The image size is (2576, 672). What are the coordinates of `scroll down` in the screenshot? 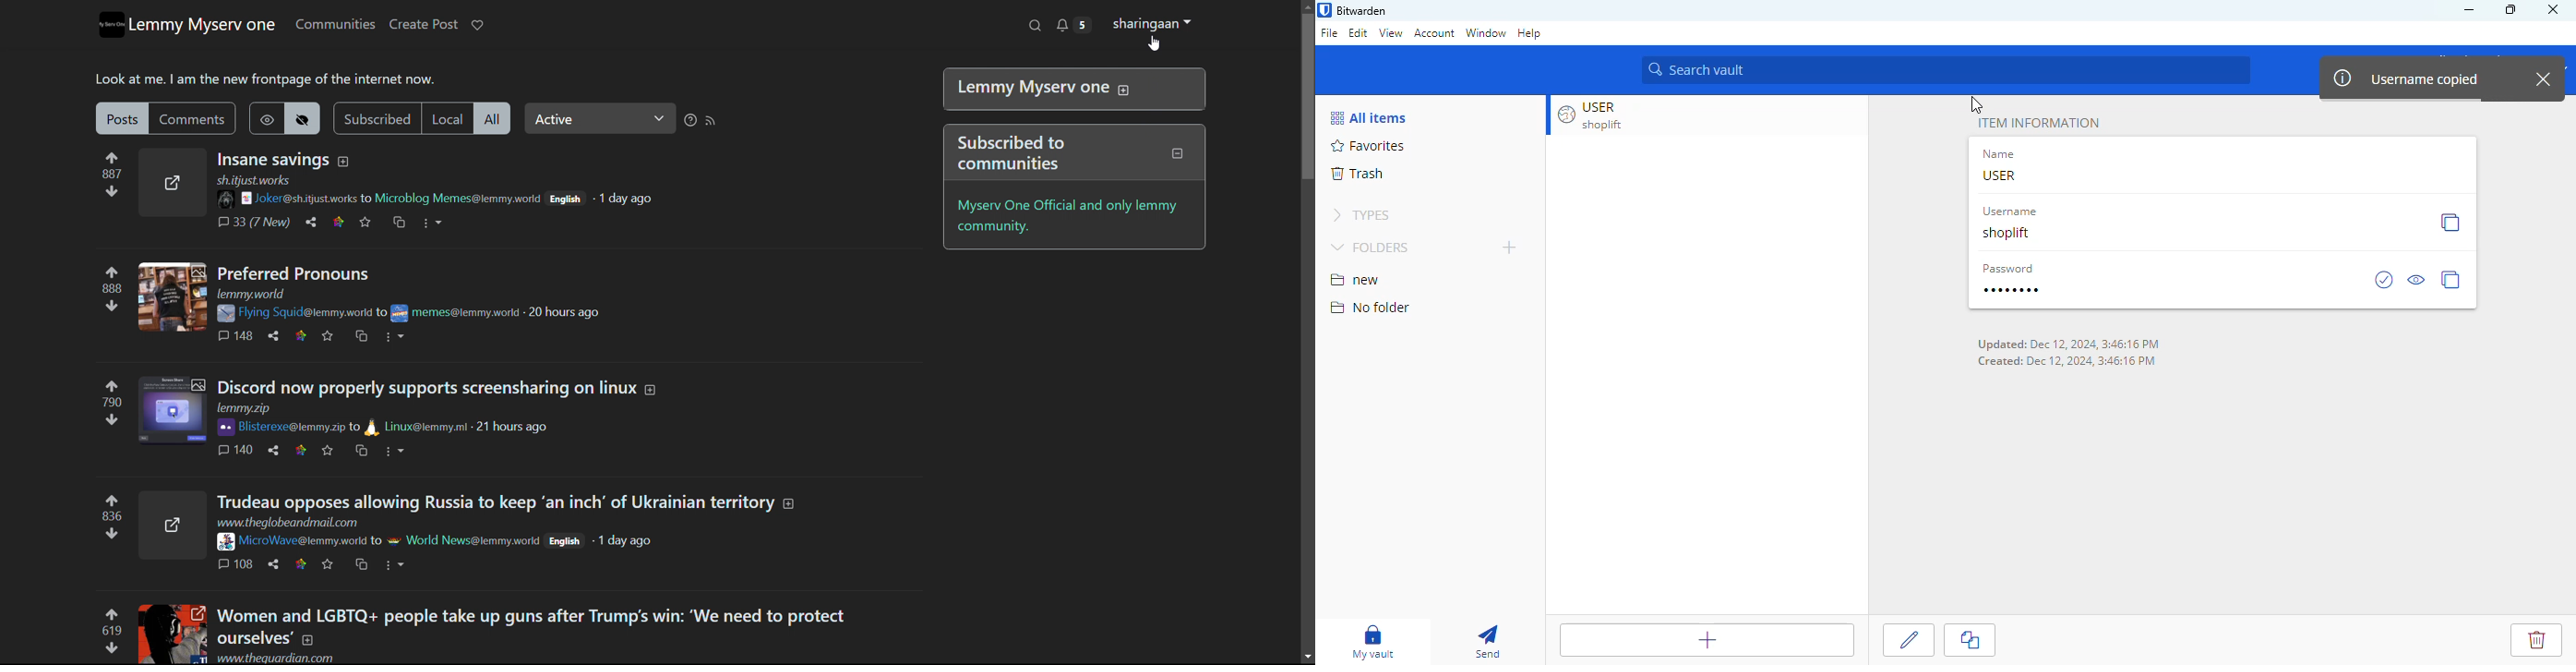 It's located at (1307, 657).